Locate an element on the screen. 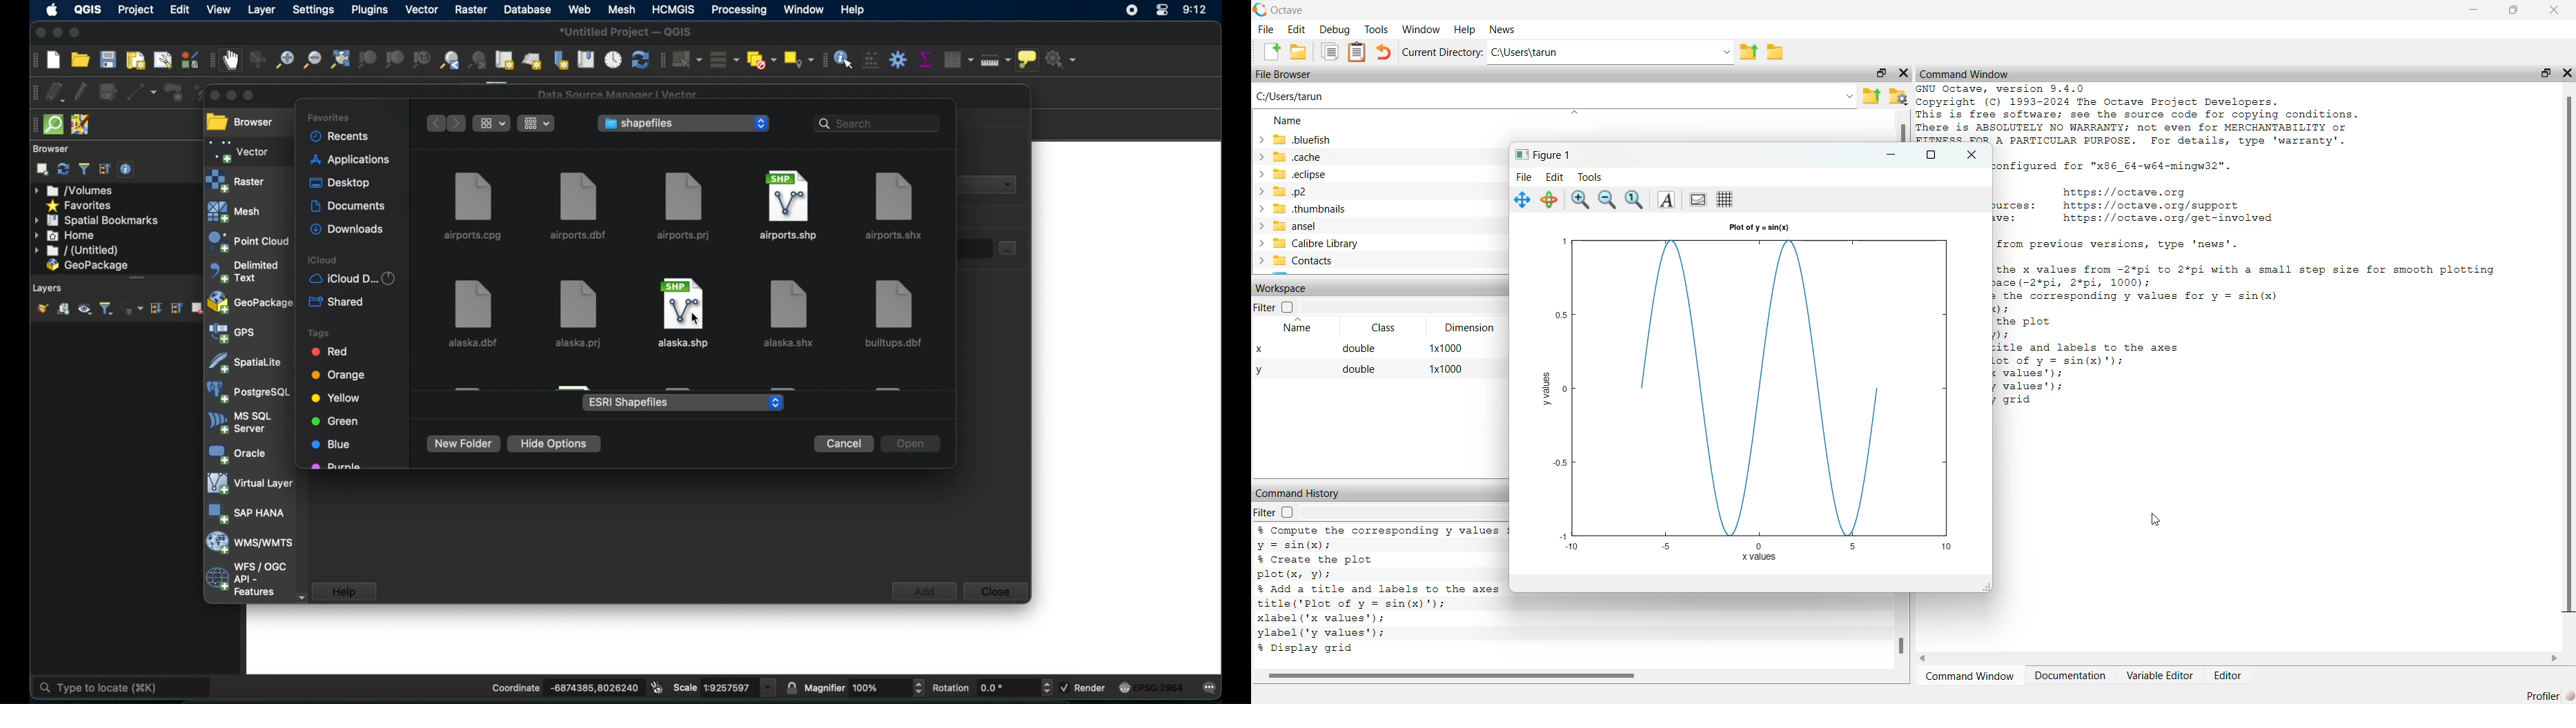 This screenshot has width=2576, height=728. Filter checkbox is located at coordinates (1275, 306).